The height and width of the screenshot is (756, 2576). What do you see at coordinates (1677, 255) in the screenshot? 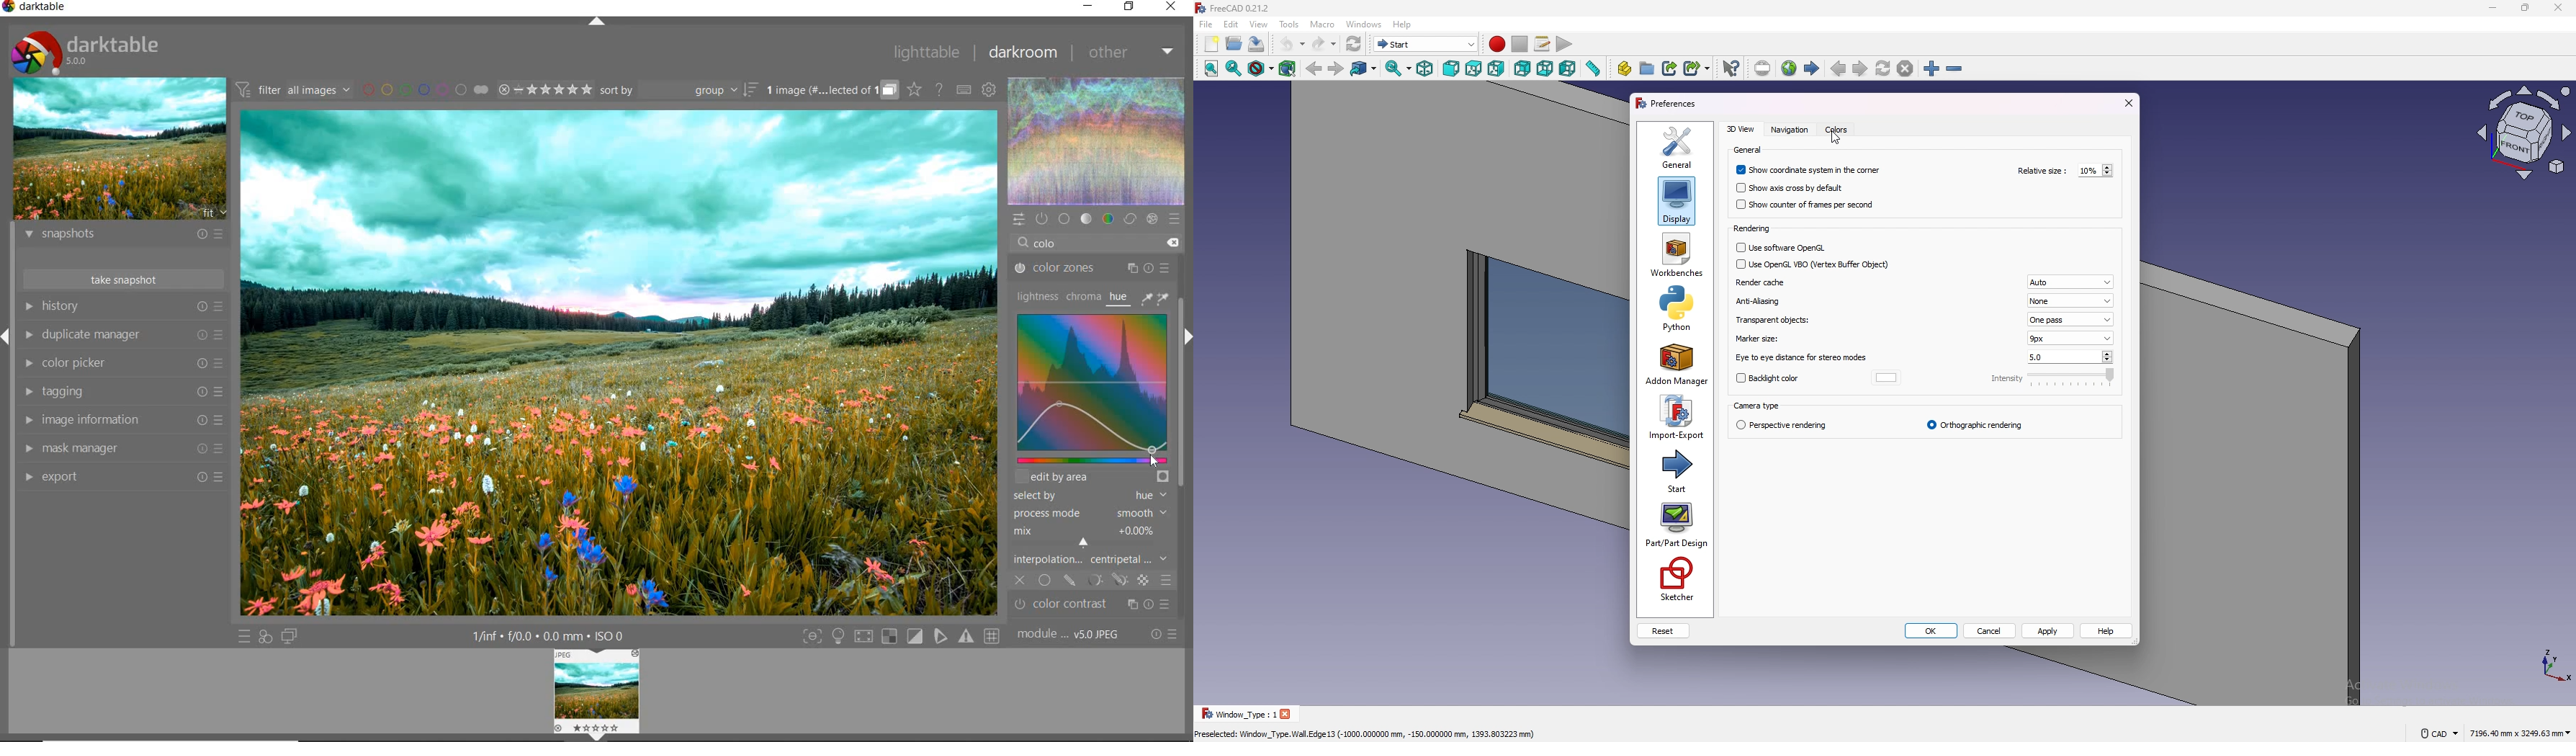
I see `workbenches` at bounding box center [1677, 255].